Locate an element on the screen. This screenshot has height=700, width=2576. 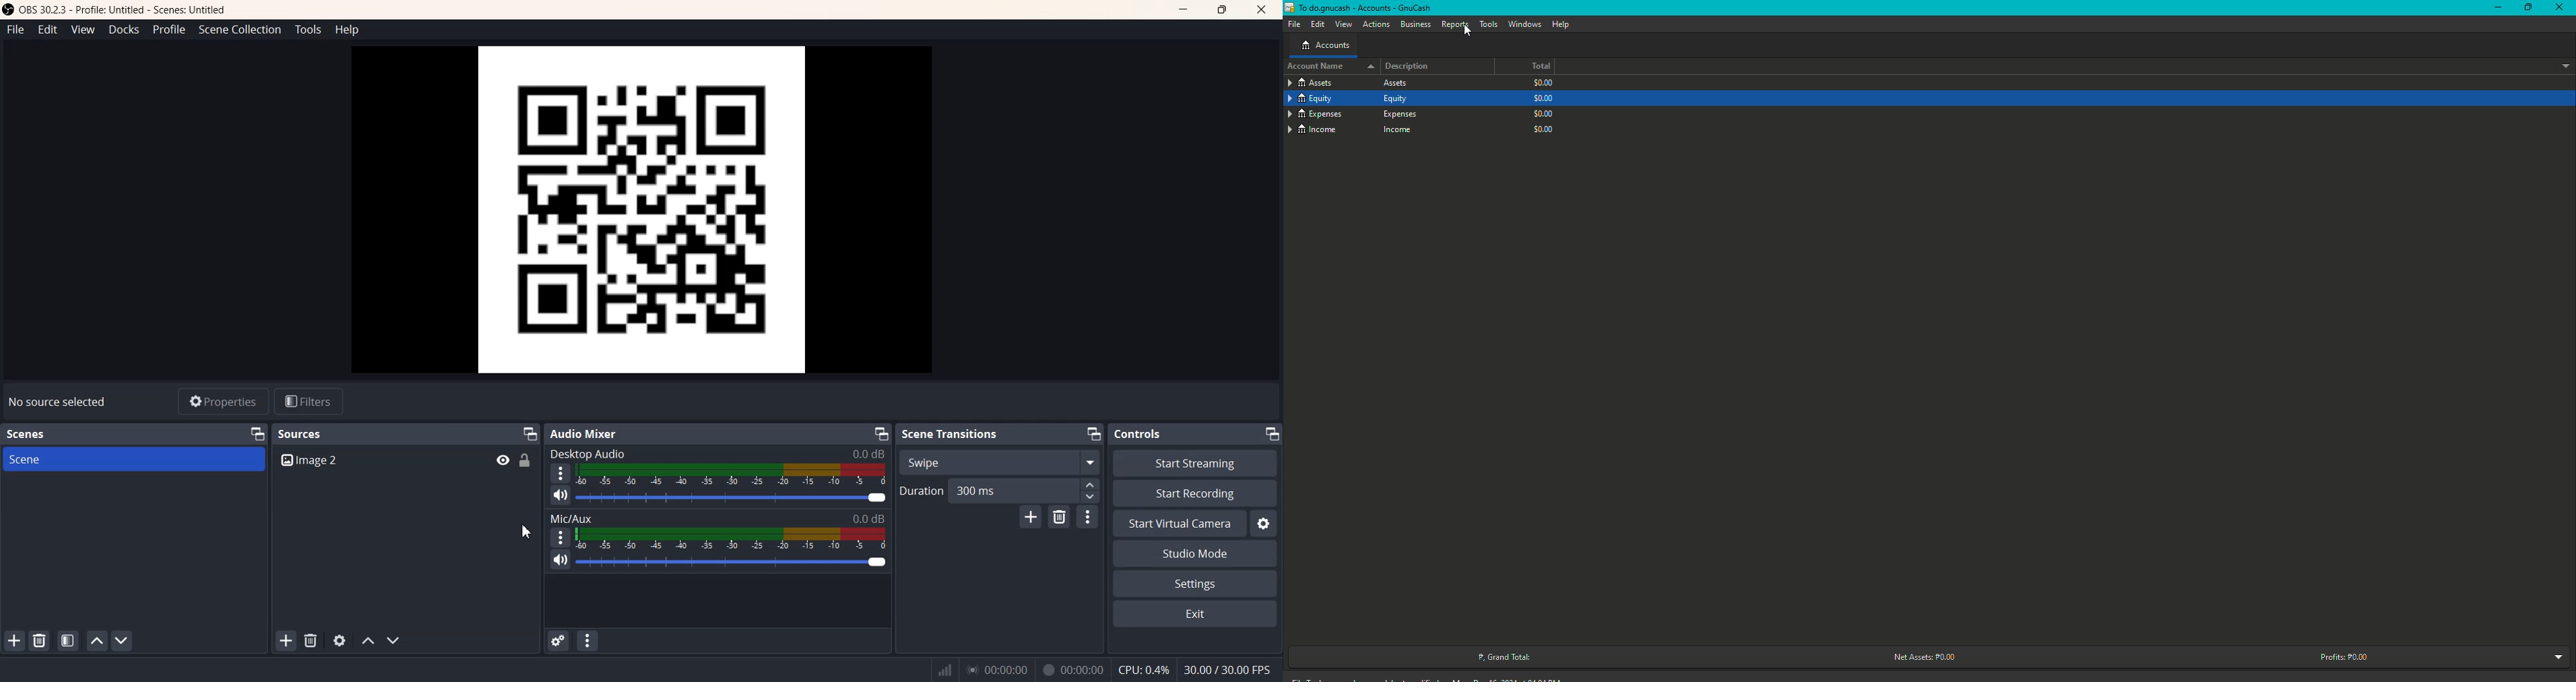
Settings is located at coordinates (1196, 584).